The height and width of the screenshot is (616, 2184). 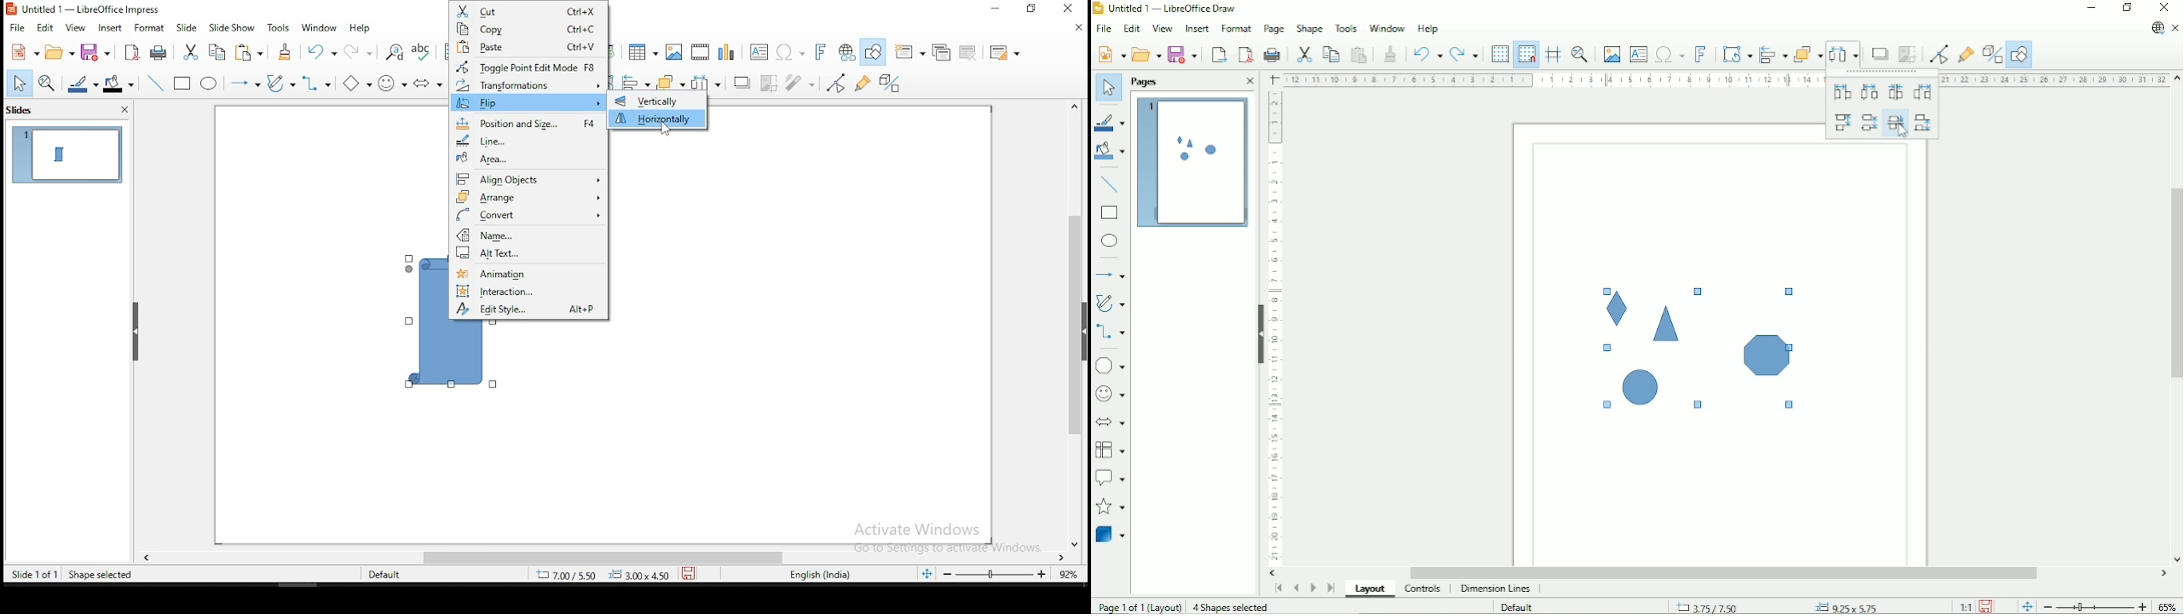 What do you see at coordinates (1638, 54) in the screenshot?
I see `Insert text box` at bounding box center [1638, 54].